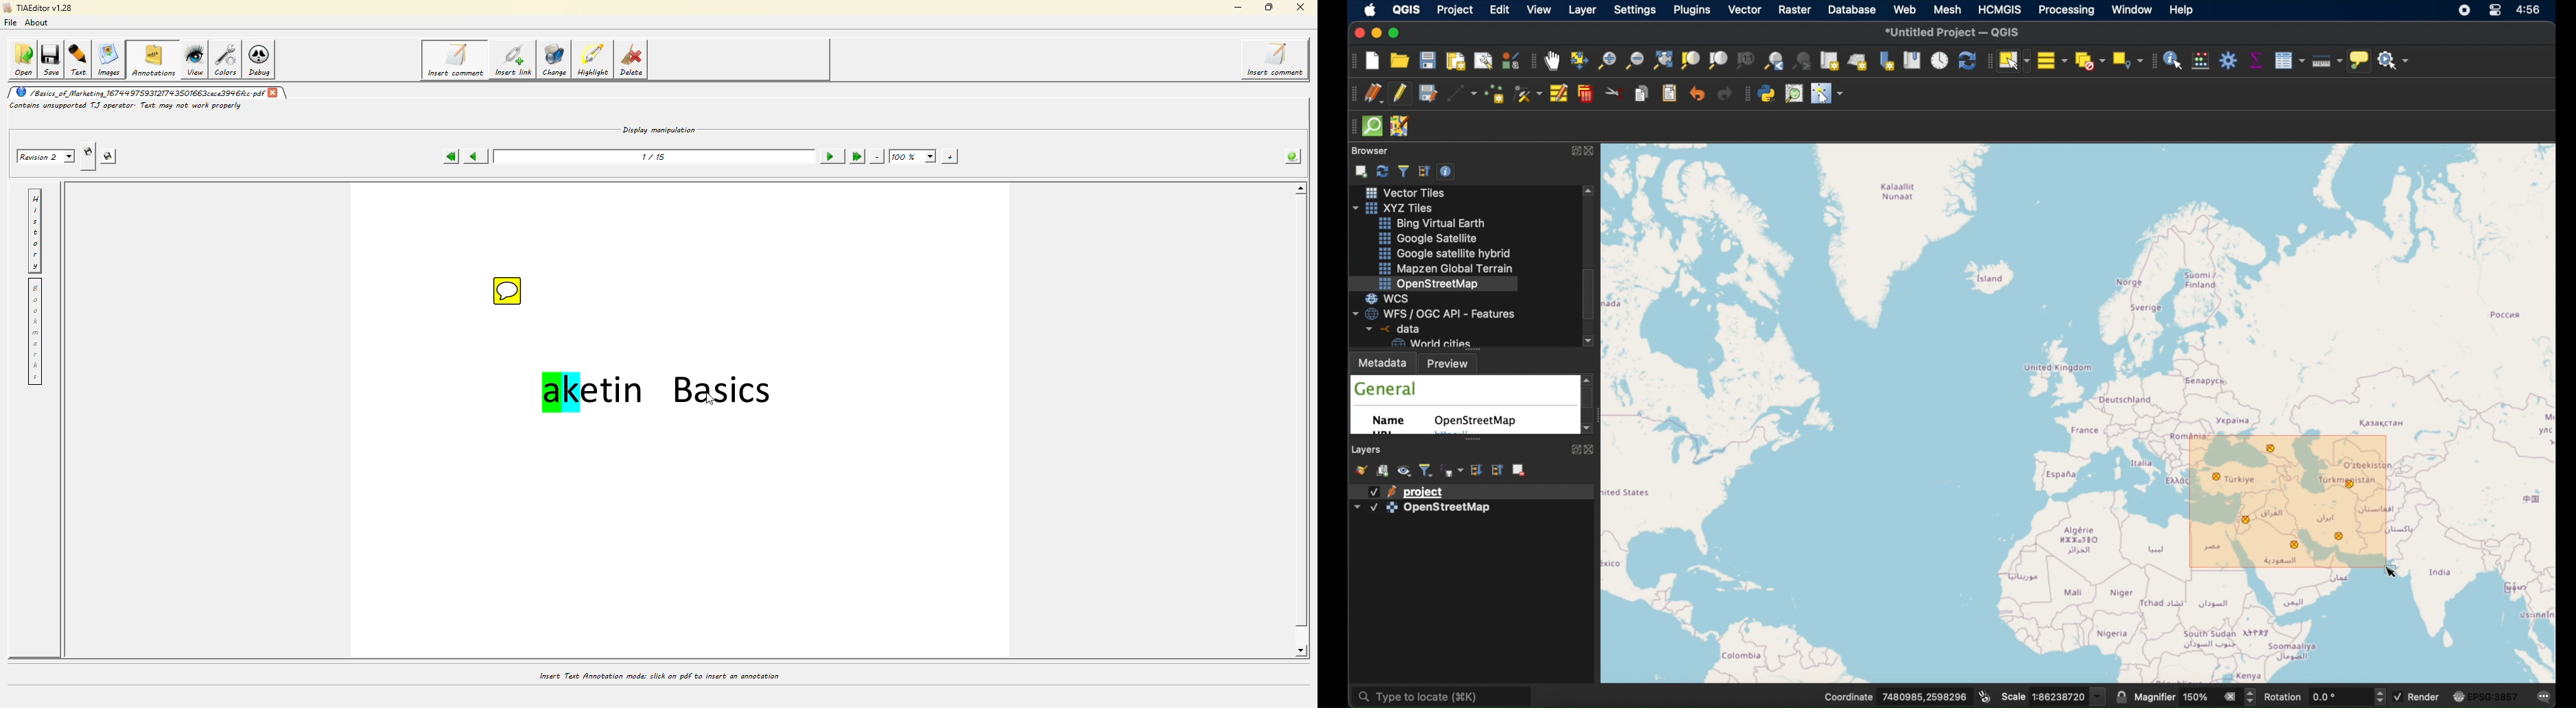 The image size is (2576, 728). I want to click on untitled project - QGIS, so click(1953, 31).